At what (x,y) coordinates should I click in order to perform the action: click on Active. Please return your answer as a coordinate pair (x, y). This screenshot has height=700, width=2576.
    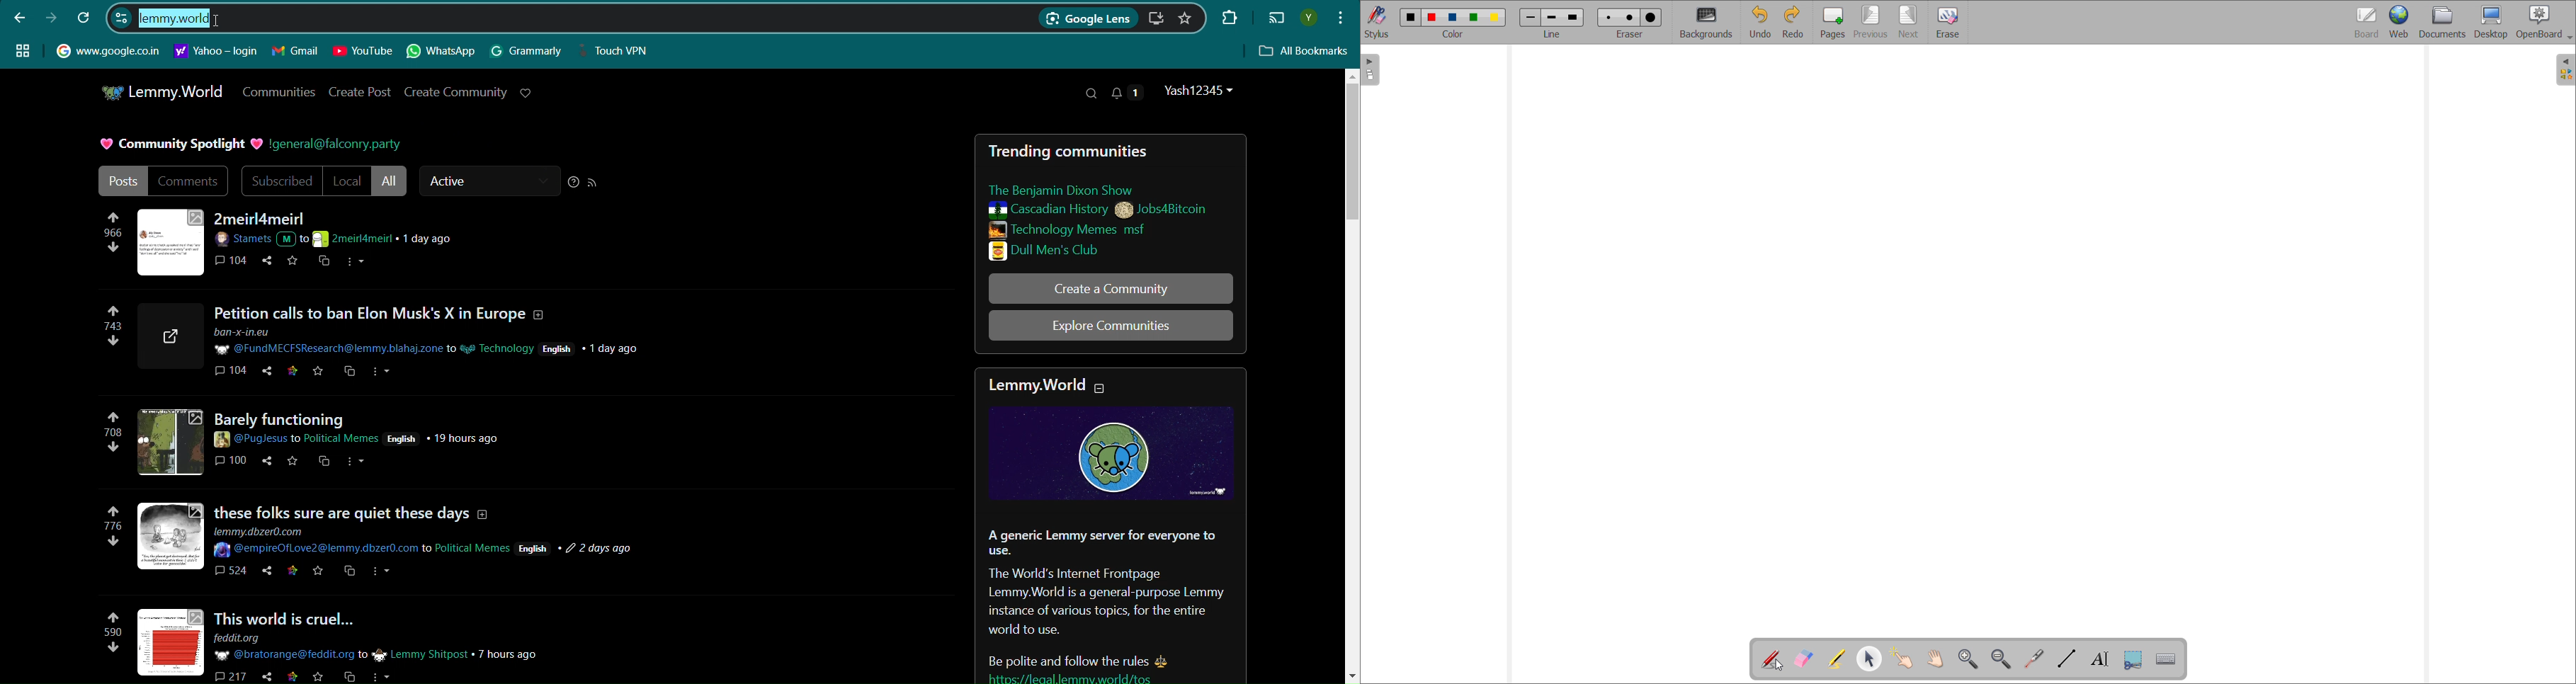
    Looking at the image, I should click on (489, 181).